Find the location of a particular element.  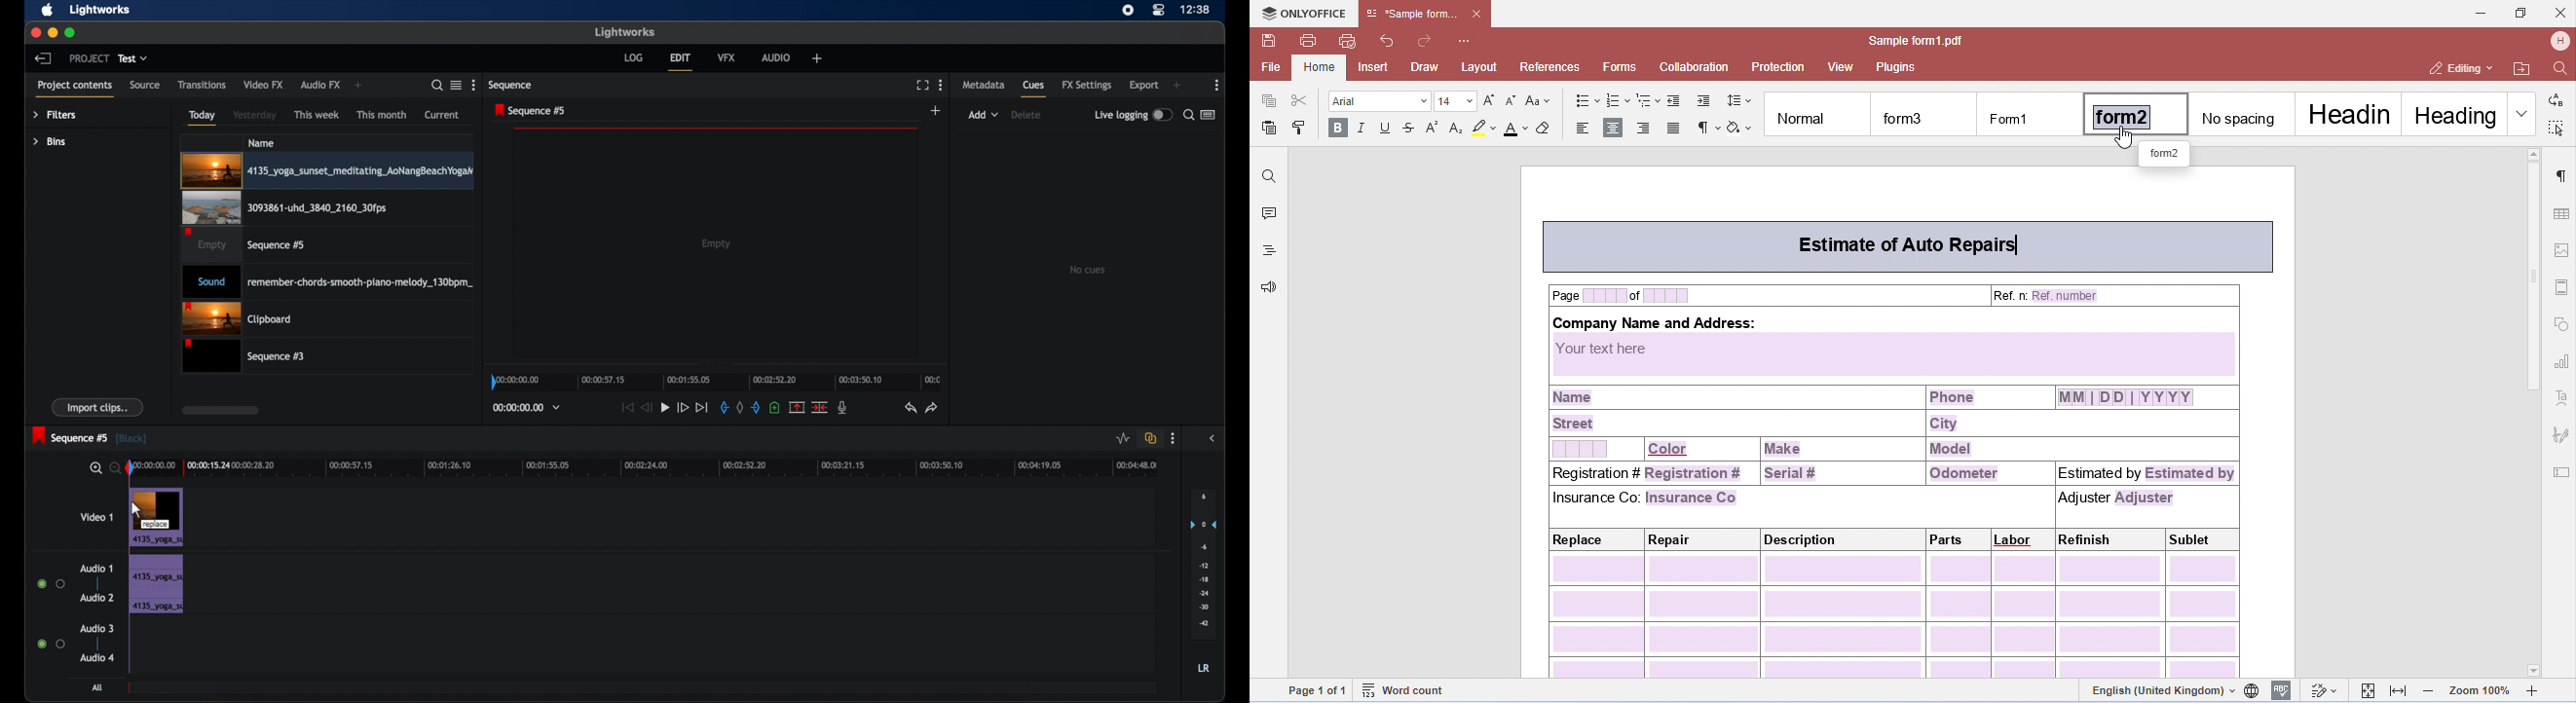

this week is located at coordinates (317, 114).